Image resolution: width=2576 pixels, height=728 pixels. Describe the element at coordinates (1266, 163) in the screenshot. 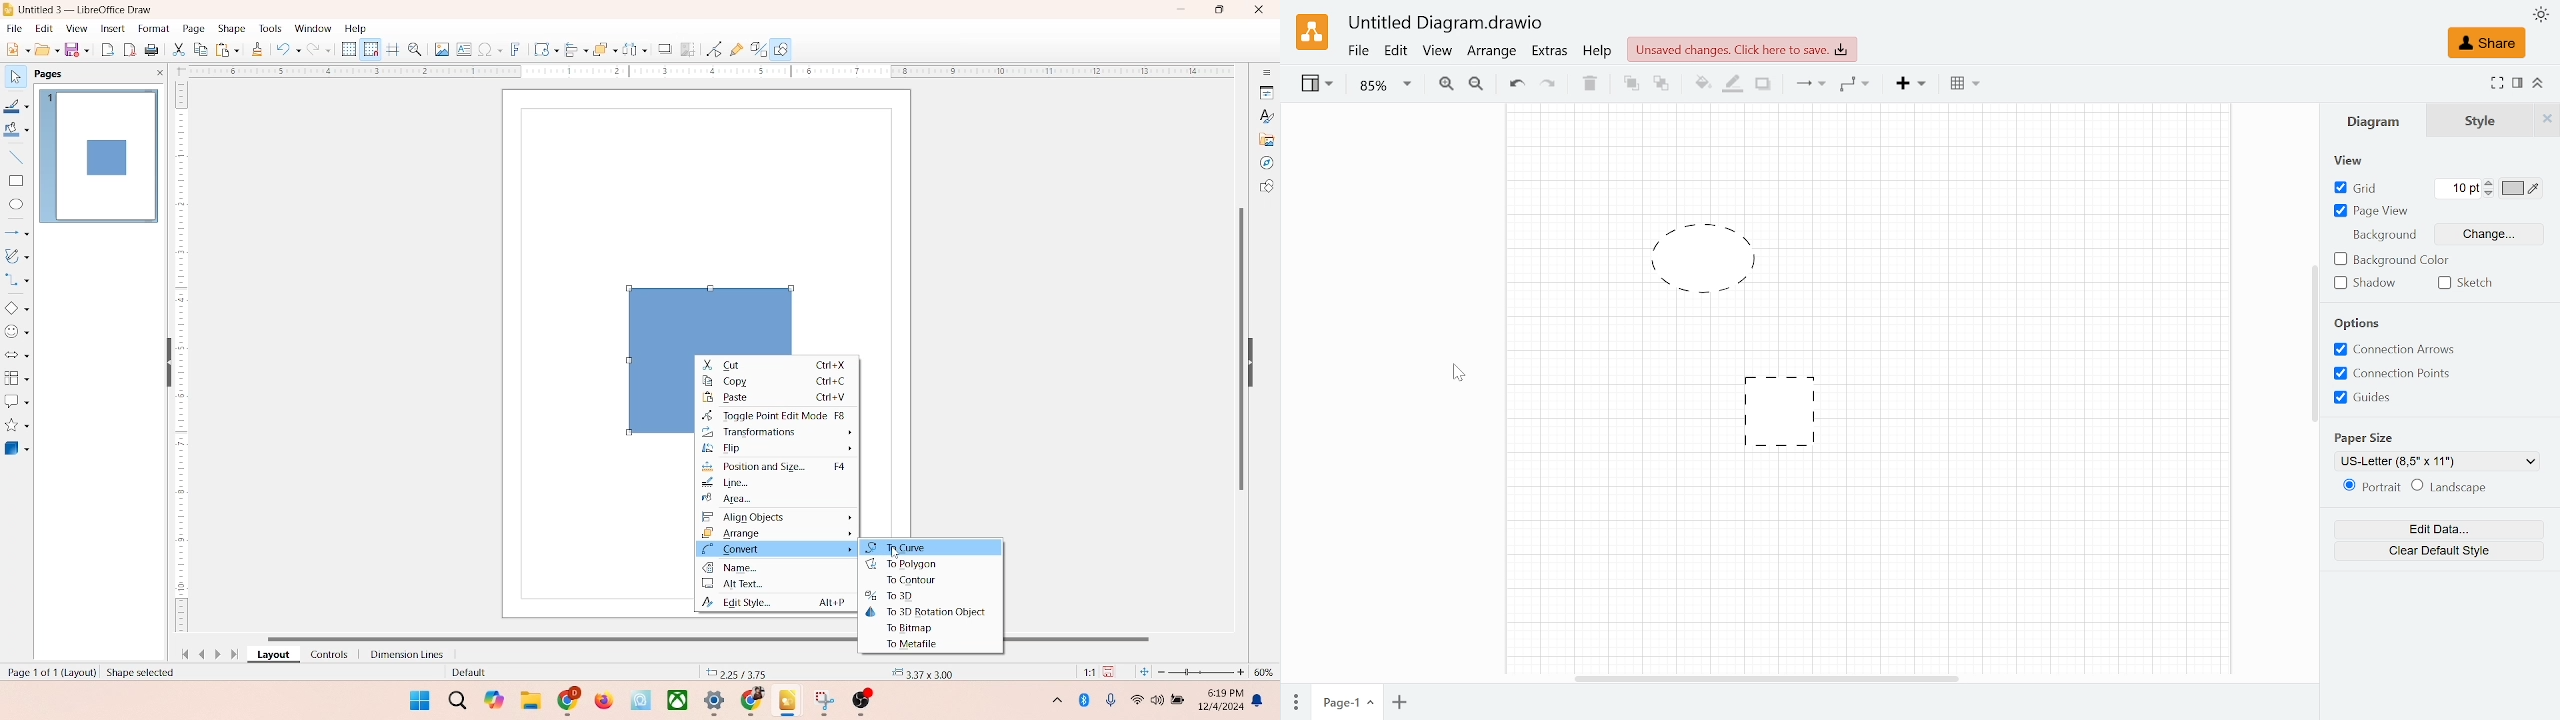

I see `navigator` at that location.